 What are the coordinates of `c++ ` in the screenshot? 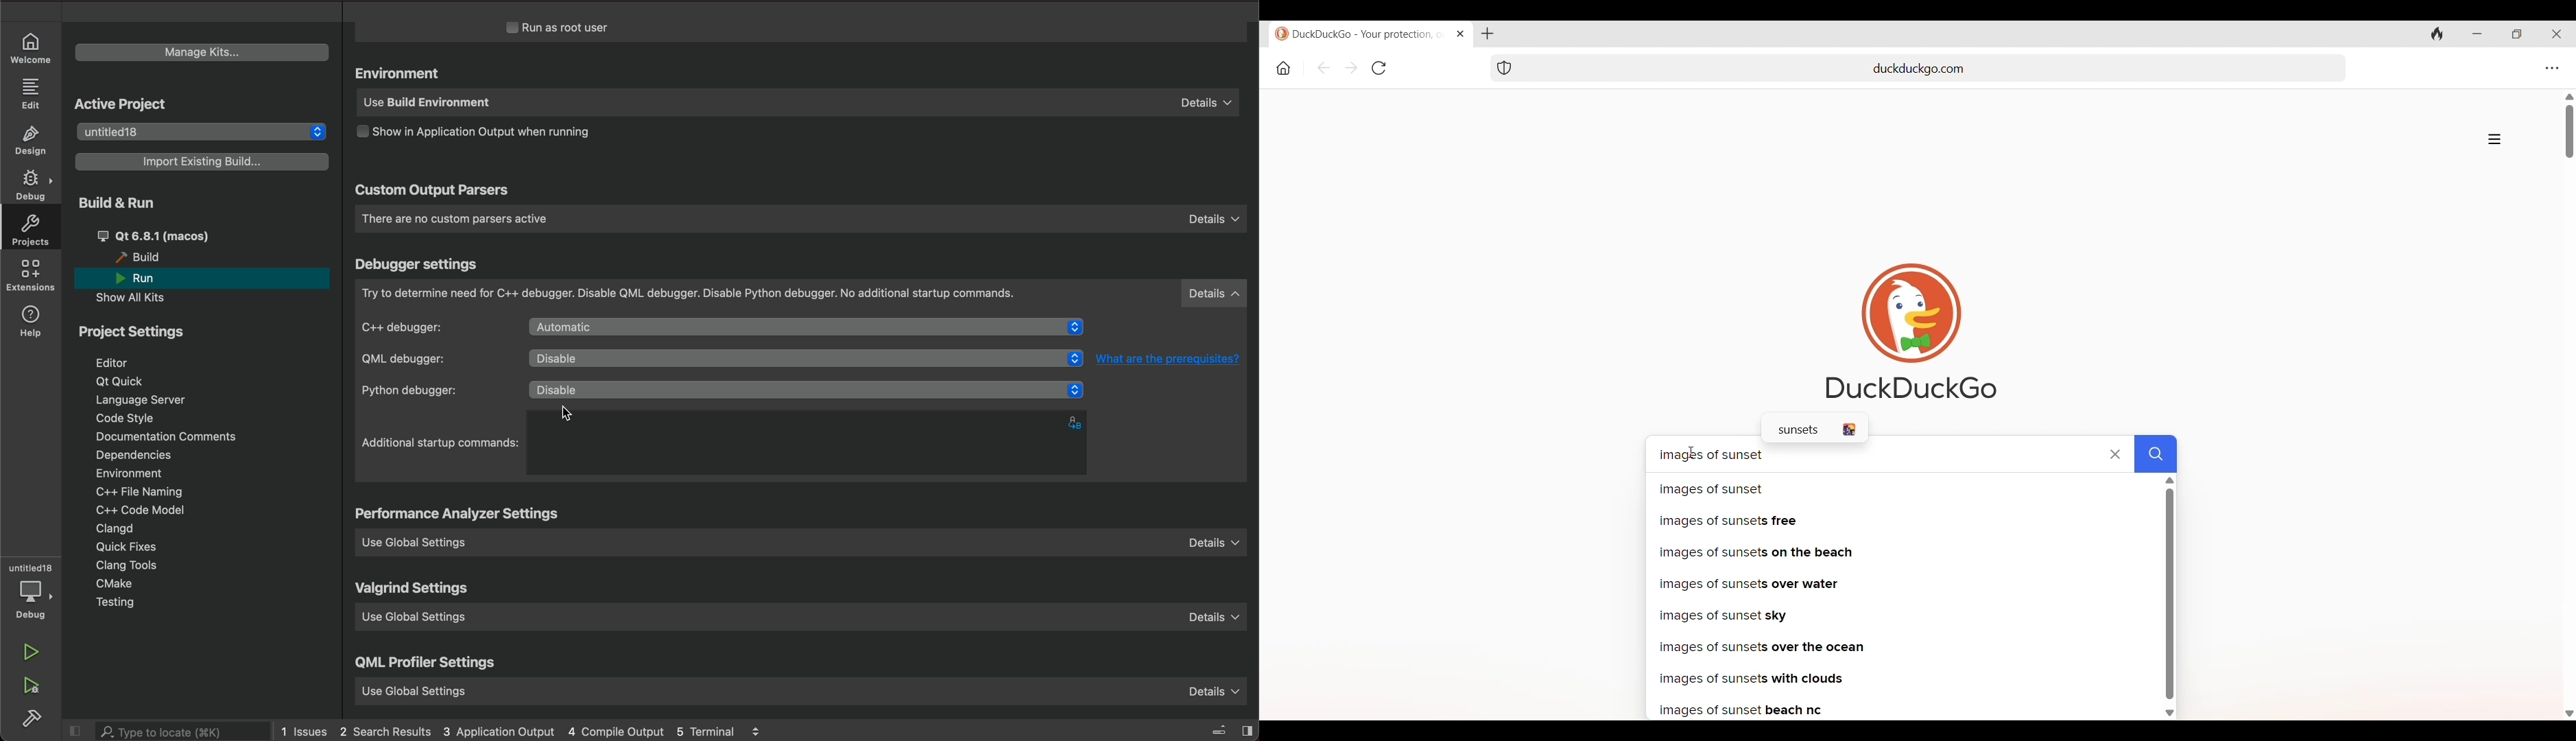 It's located at (431, 327).